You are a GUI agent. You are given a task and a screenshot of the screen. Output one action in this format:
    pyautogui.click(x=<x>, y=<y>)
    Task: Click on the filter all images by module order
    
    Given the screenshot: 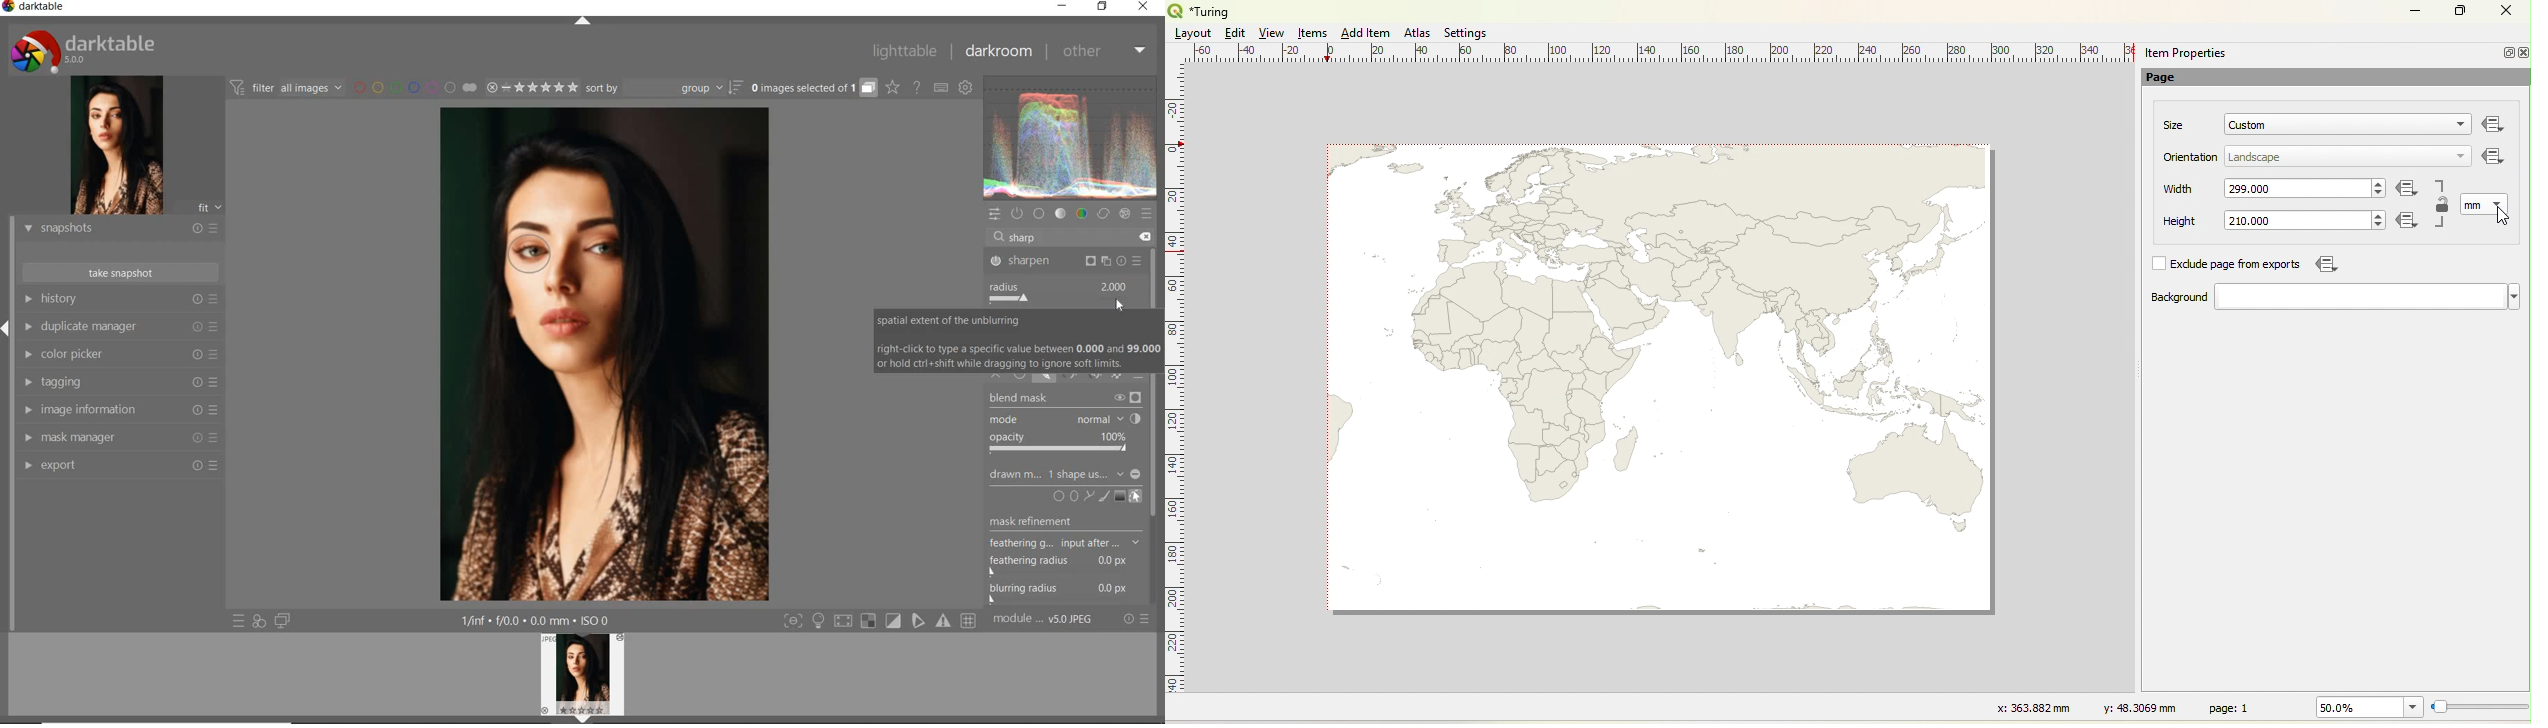 What is the action you would take?
    pyautogui.click(x=287, y=89)
    